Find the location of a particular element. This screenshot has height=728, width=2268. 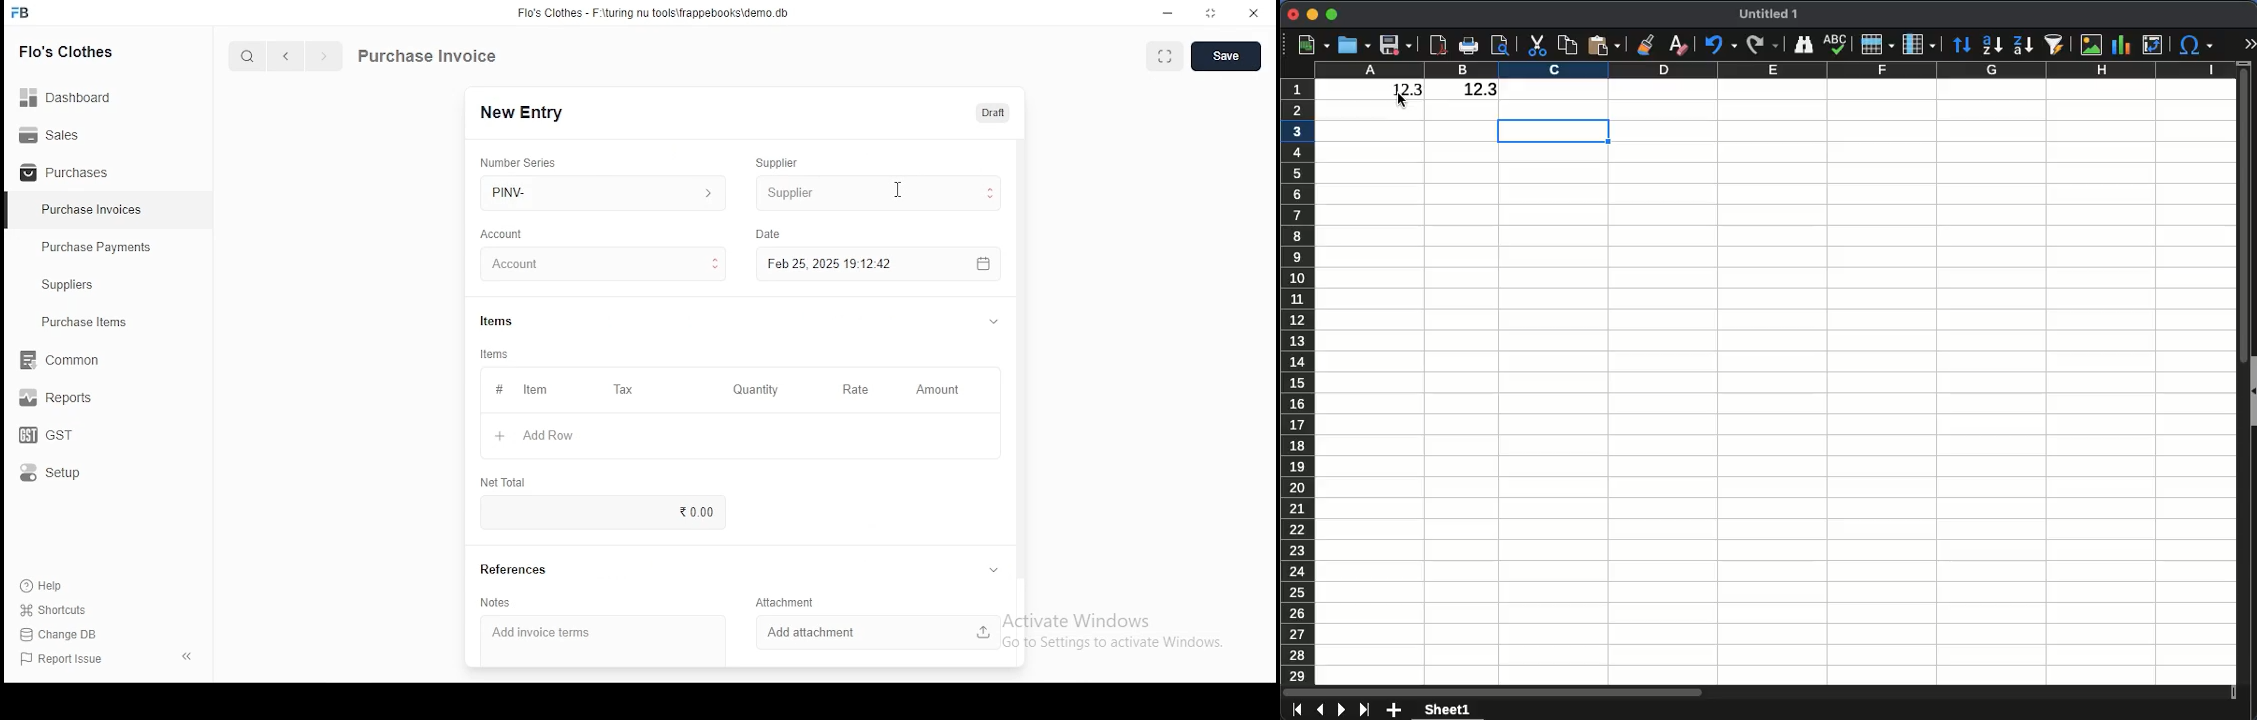

Collapse/Expand is located at coordinates (2253, 391).